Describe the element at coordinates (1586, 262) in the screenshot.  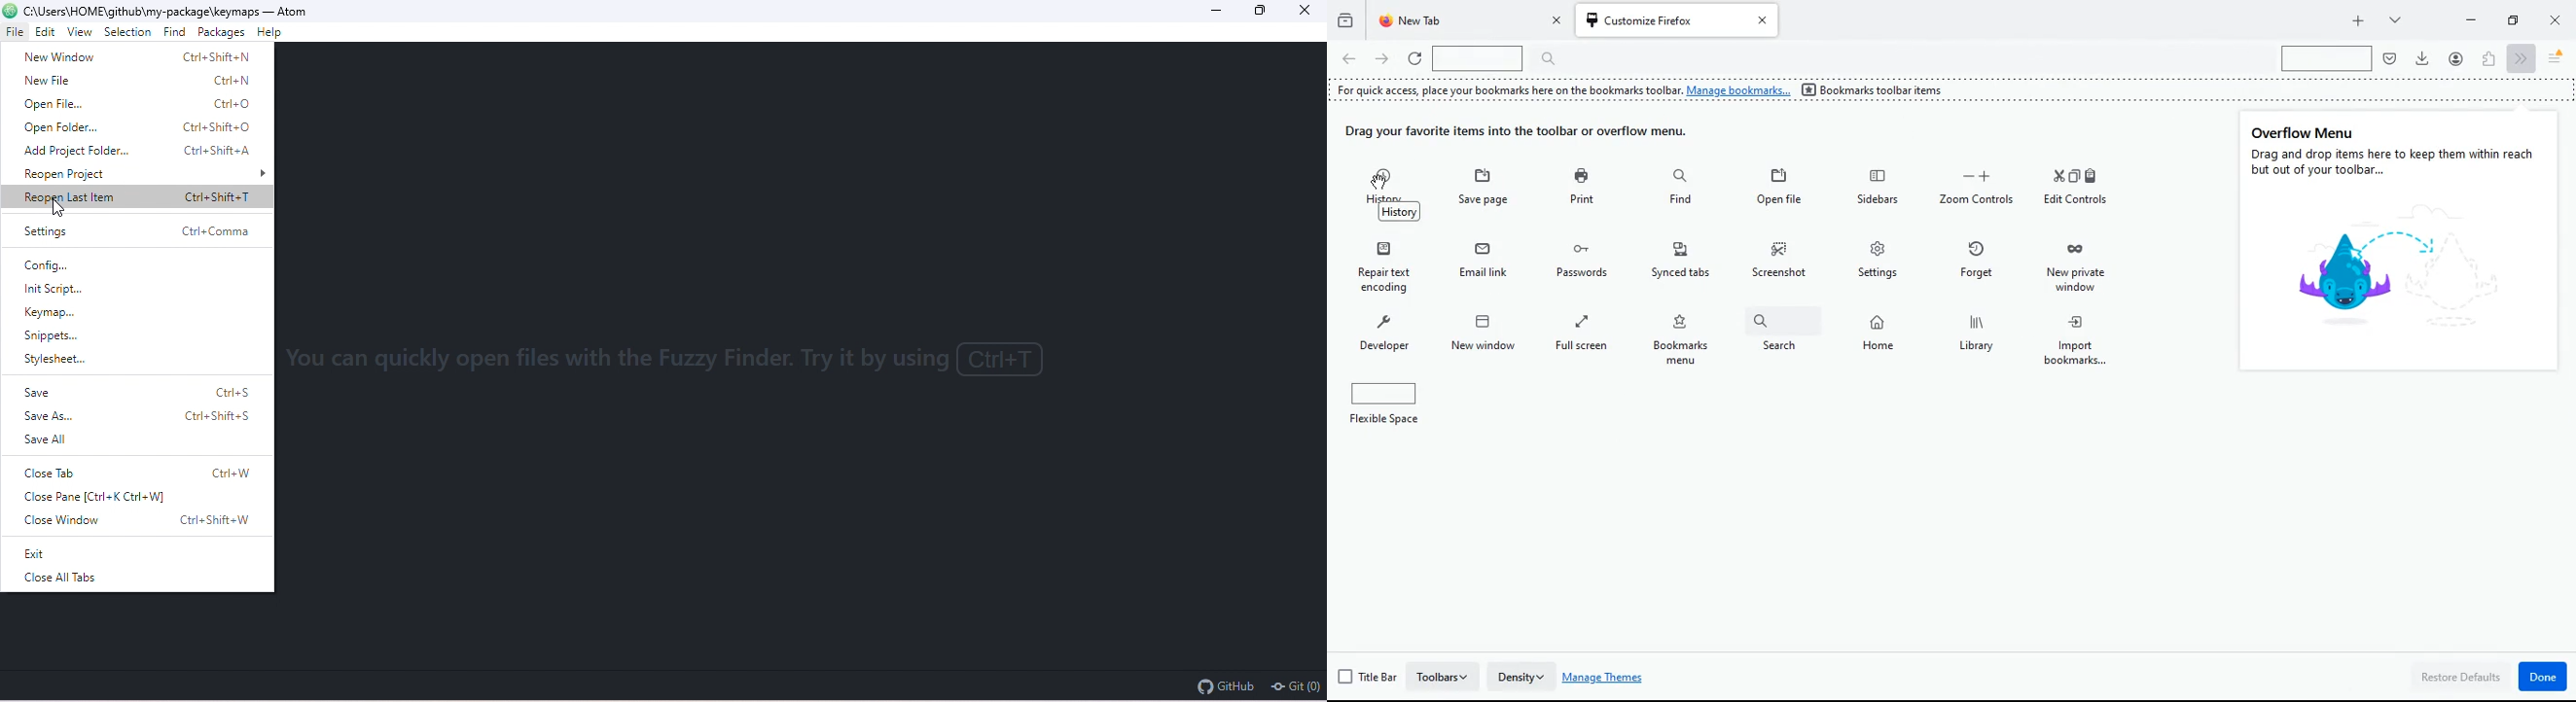
I see `passwords` at that location.